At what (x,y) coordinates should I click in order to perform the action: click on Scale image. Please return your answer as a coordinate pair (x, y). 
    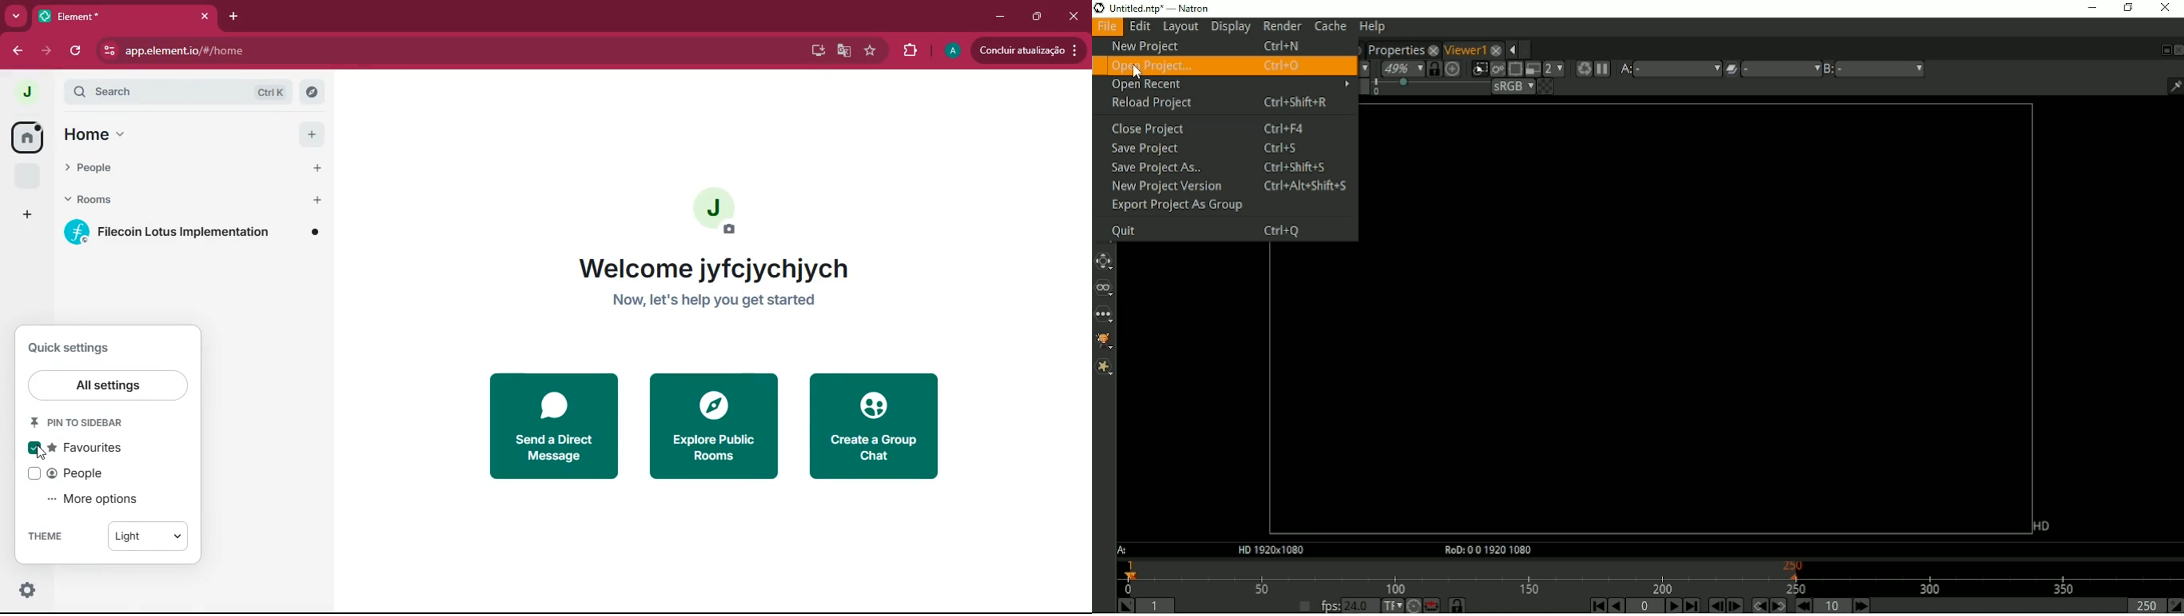
    Looking at the image, I should click on (1454, 68).